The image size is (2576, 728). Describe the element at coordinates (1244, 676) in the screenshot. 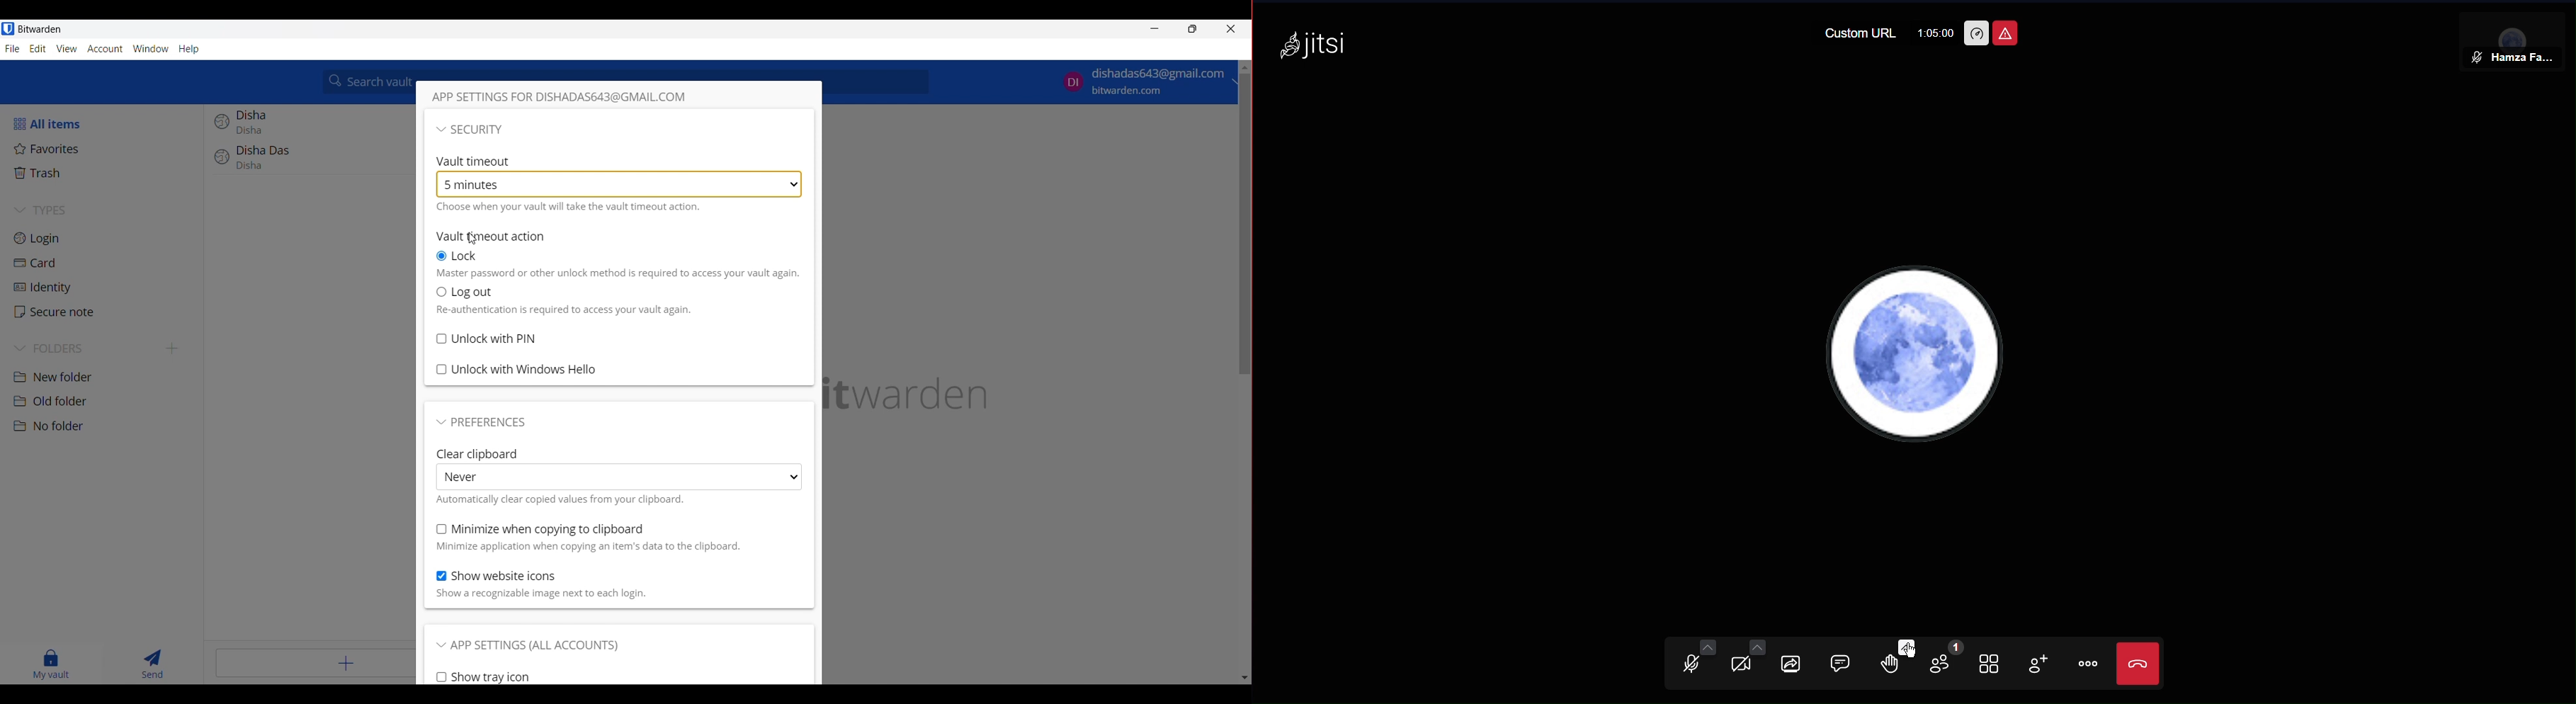

I see `move down` at that location.